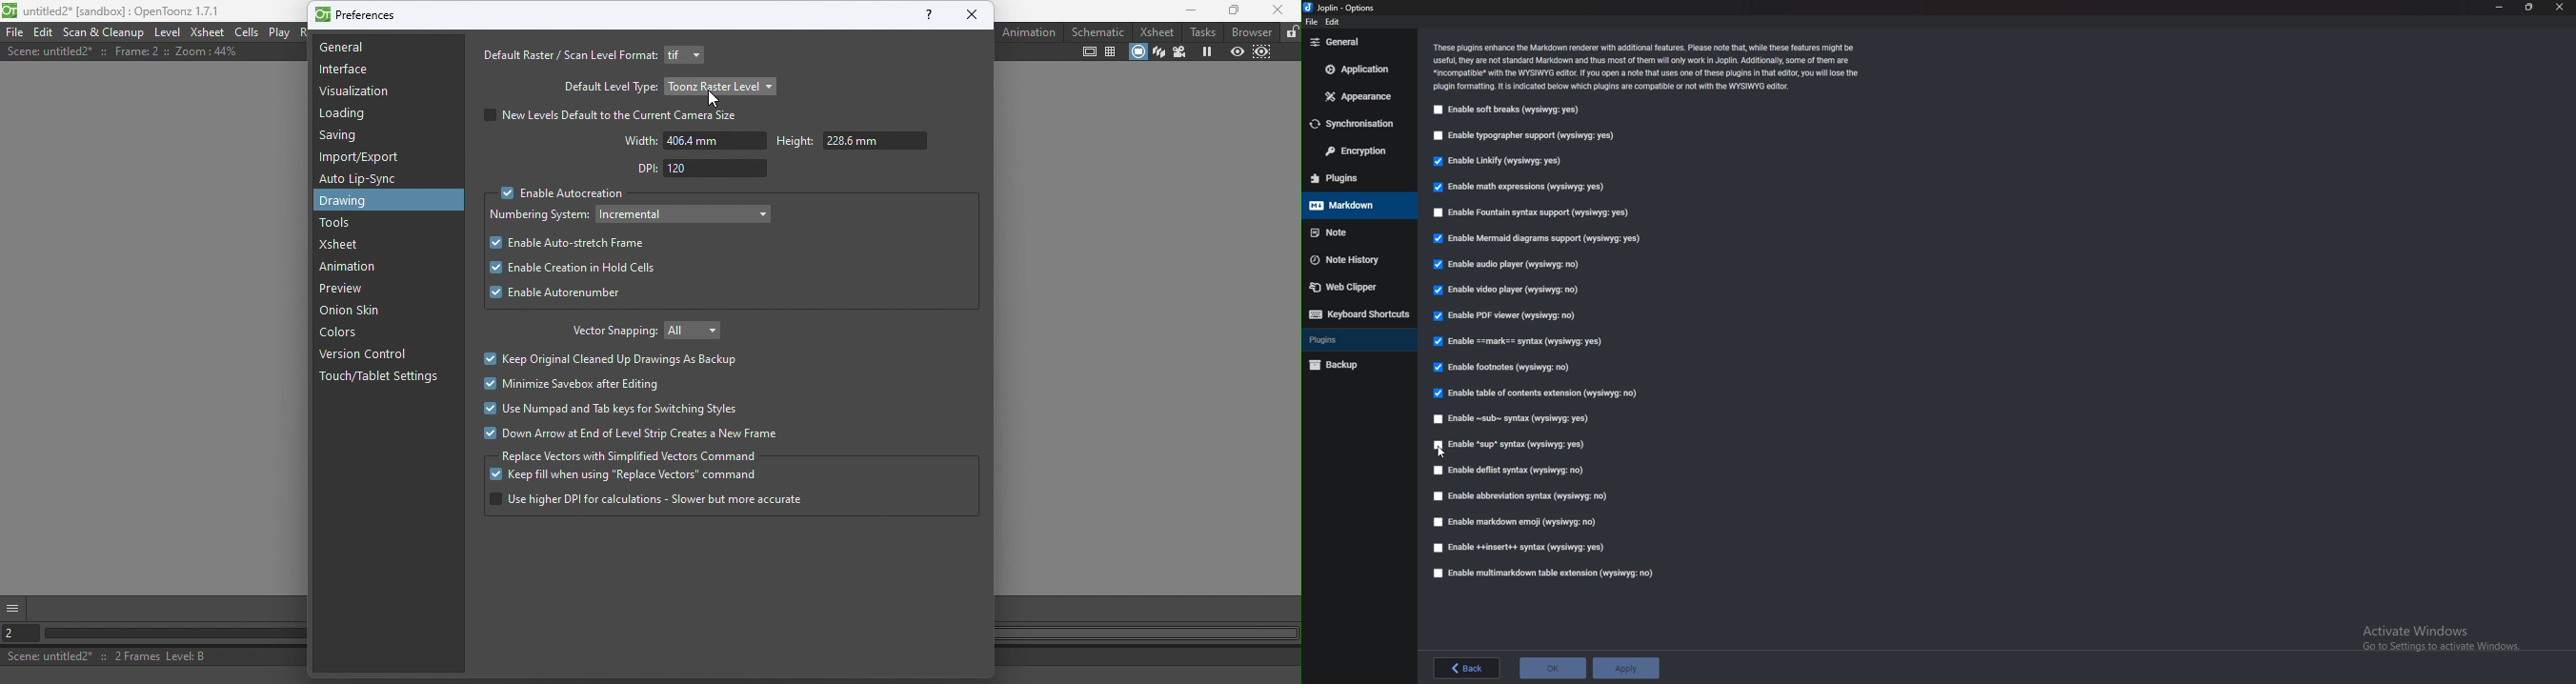 This screenshot has width=2576, height=700. What do you see at coordinates (1341, 21) in the screenshot?
I see `edit` at bounding box center [1341, 21].